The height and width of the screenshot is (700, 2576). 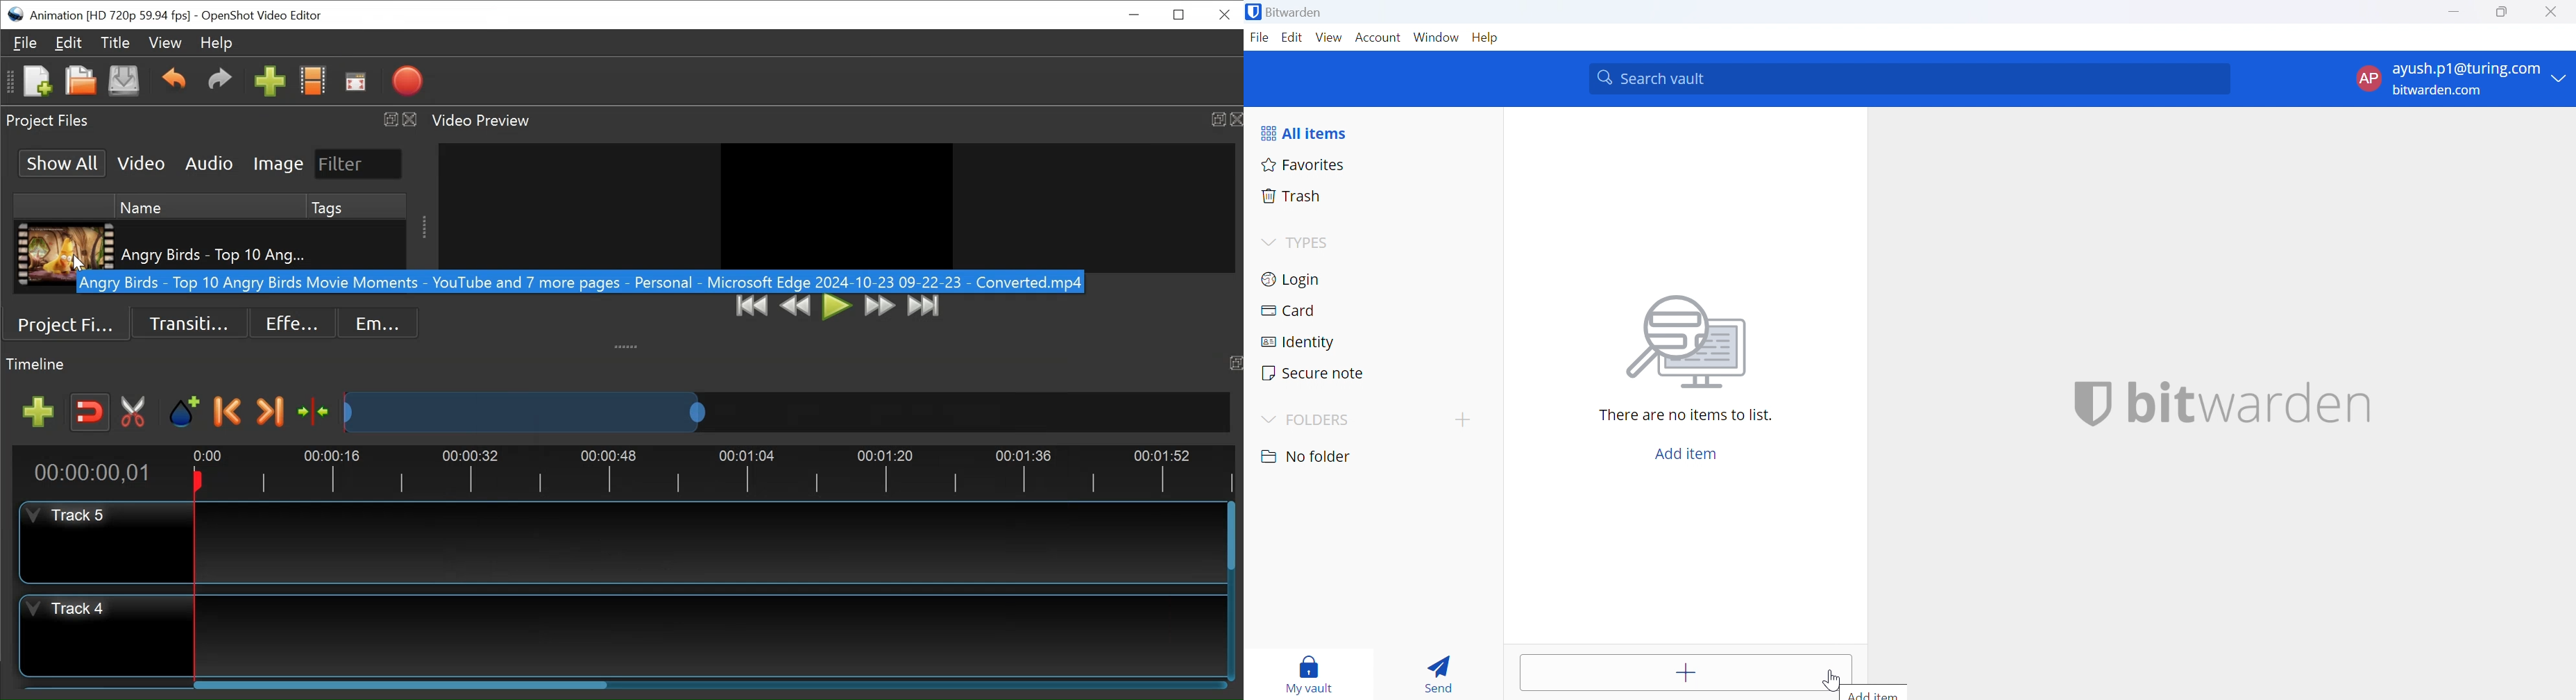 What do you see at coordinates (134, 413) in the screenshot?
I see `Razor` at bounding box center [134, 413].